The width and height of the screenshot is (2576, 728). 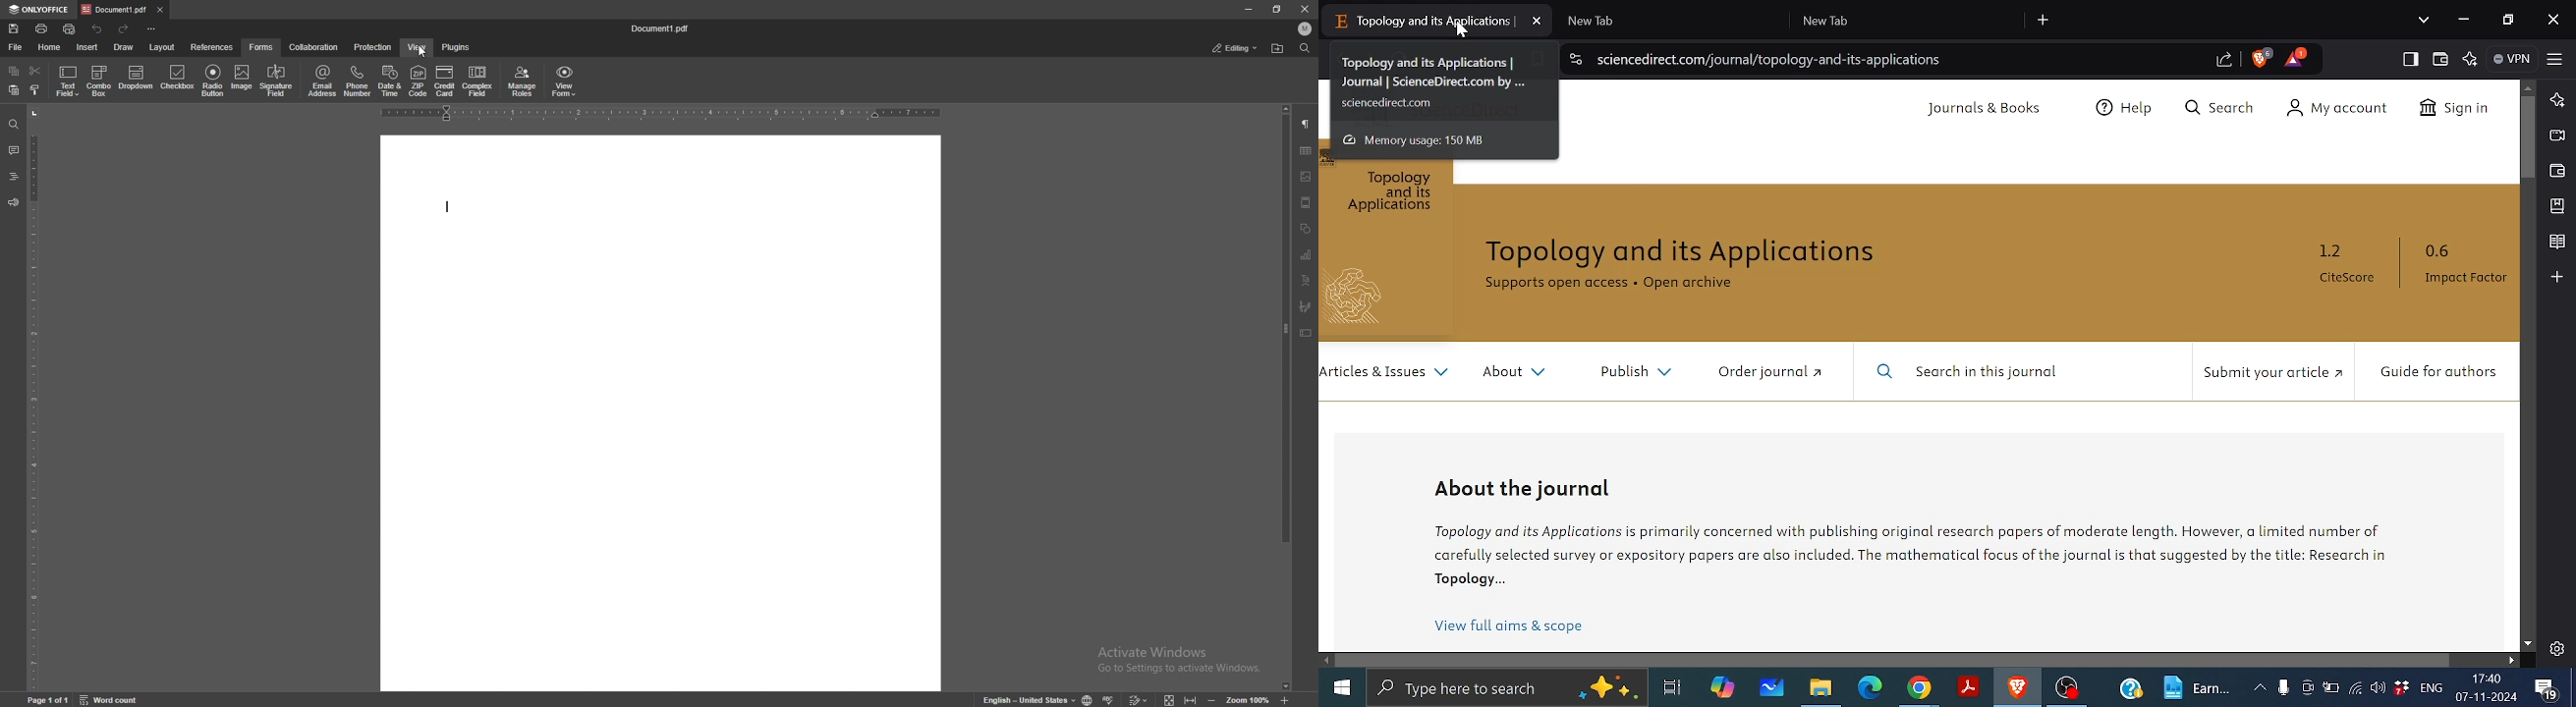 What do you see at coordinates (2221, 62) in the screenshot?
I see `Share this page` at bounding box center [2221, 62].